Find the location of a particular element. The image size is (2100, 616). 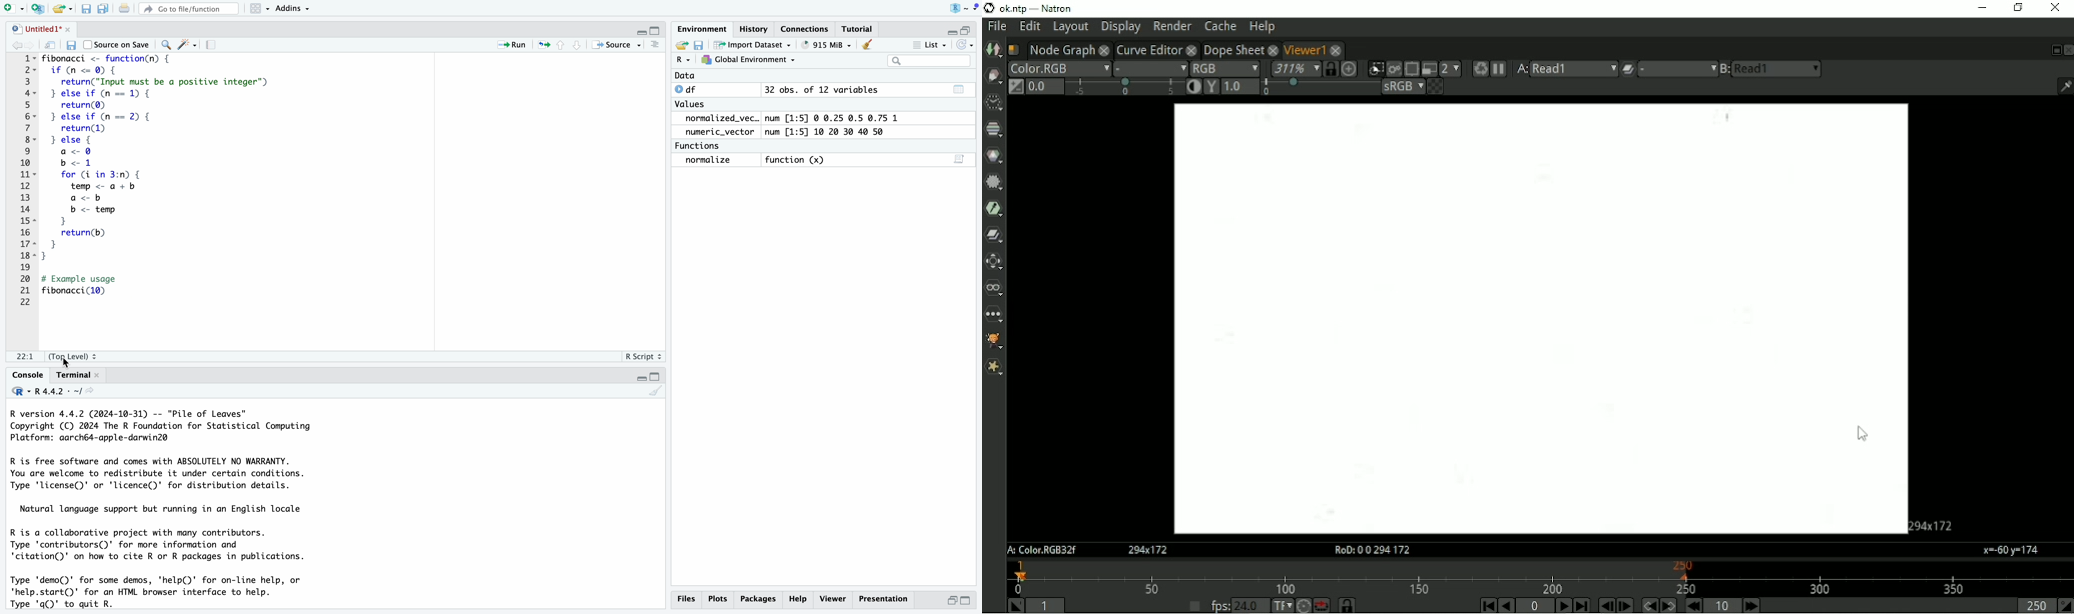

import dataset is located at coordinates (758, 46).